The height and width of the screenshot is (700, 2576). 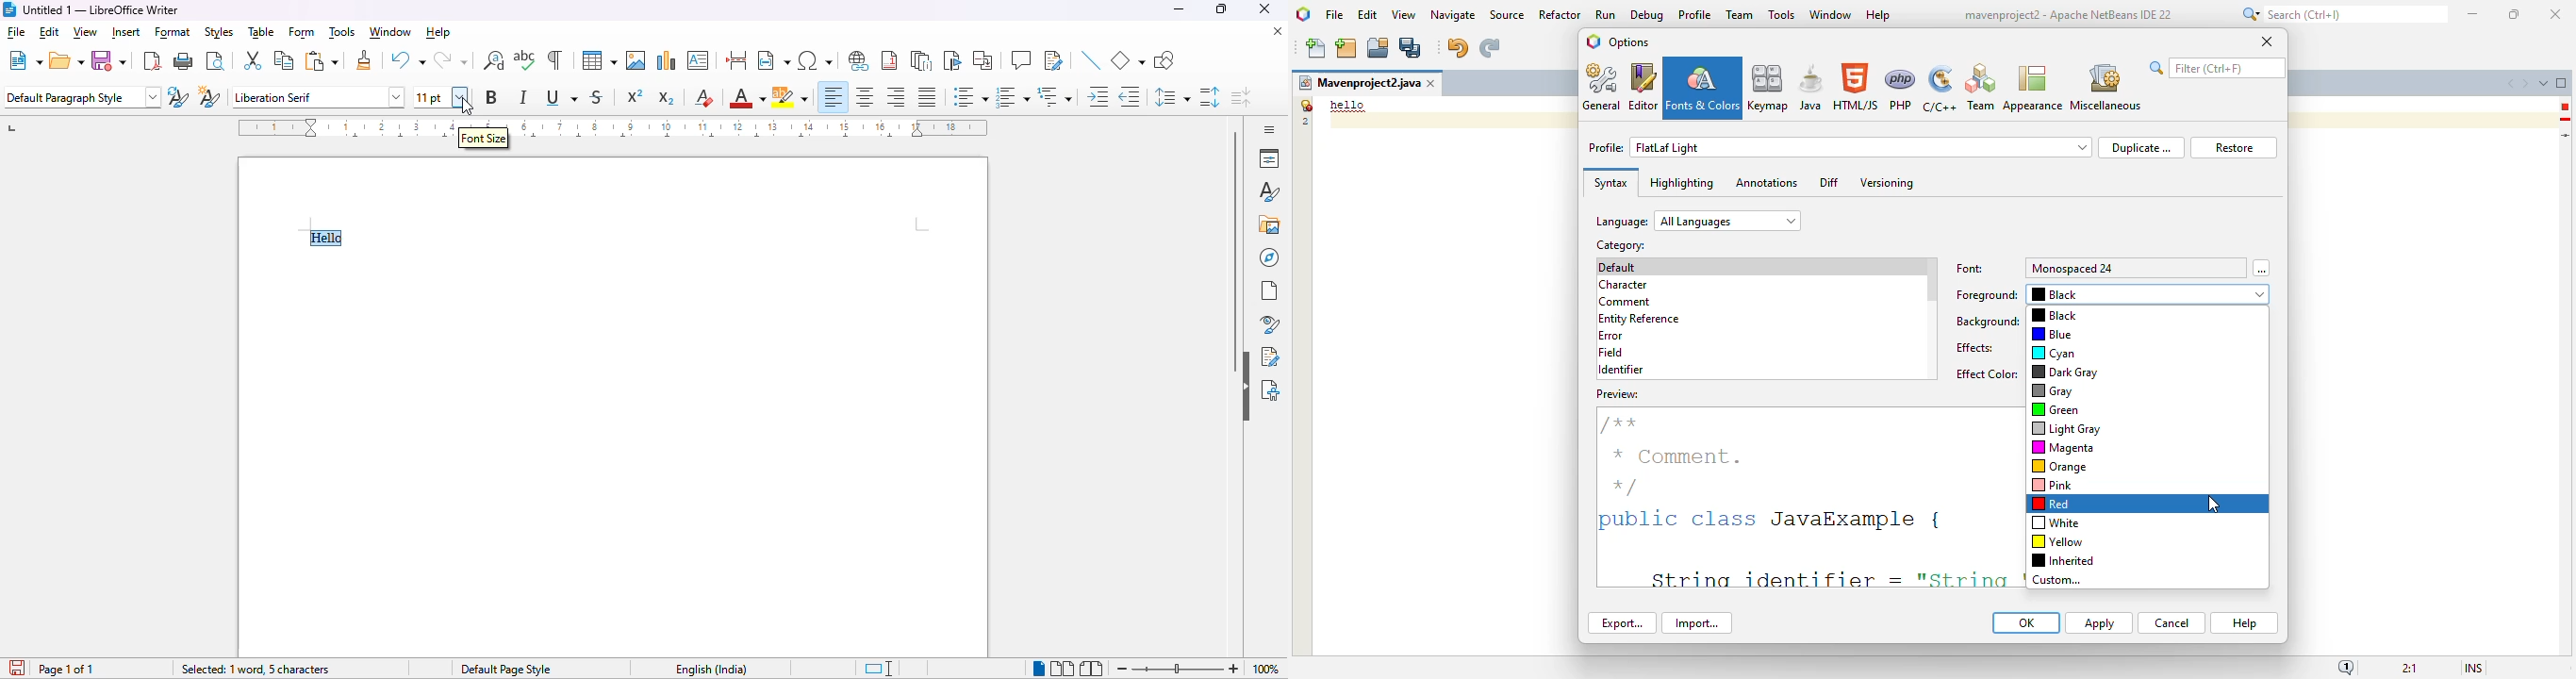 What do you see at coordinates (1271, 390) in the screenshot?
I see `accessibility check` at bounding box center [1271, 390].